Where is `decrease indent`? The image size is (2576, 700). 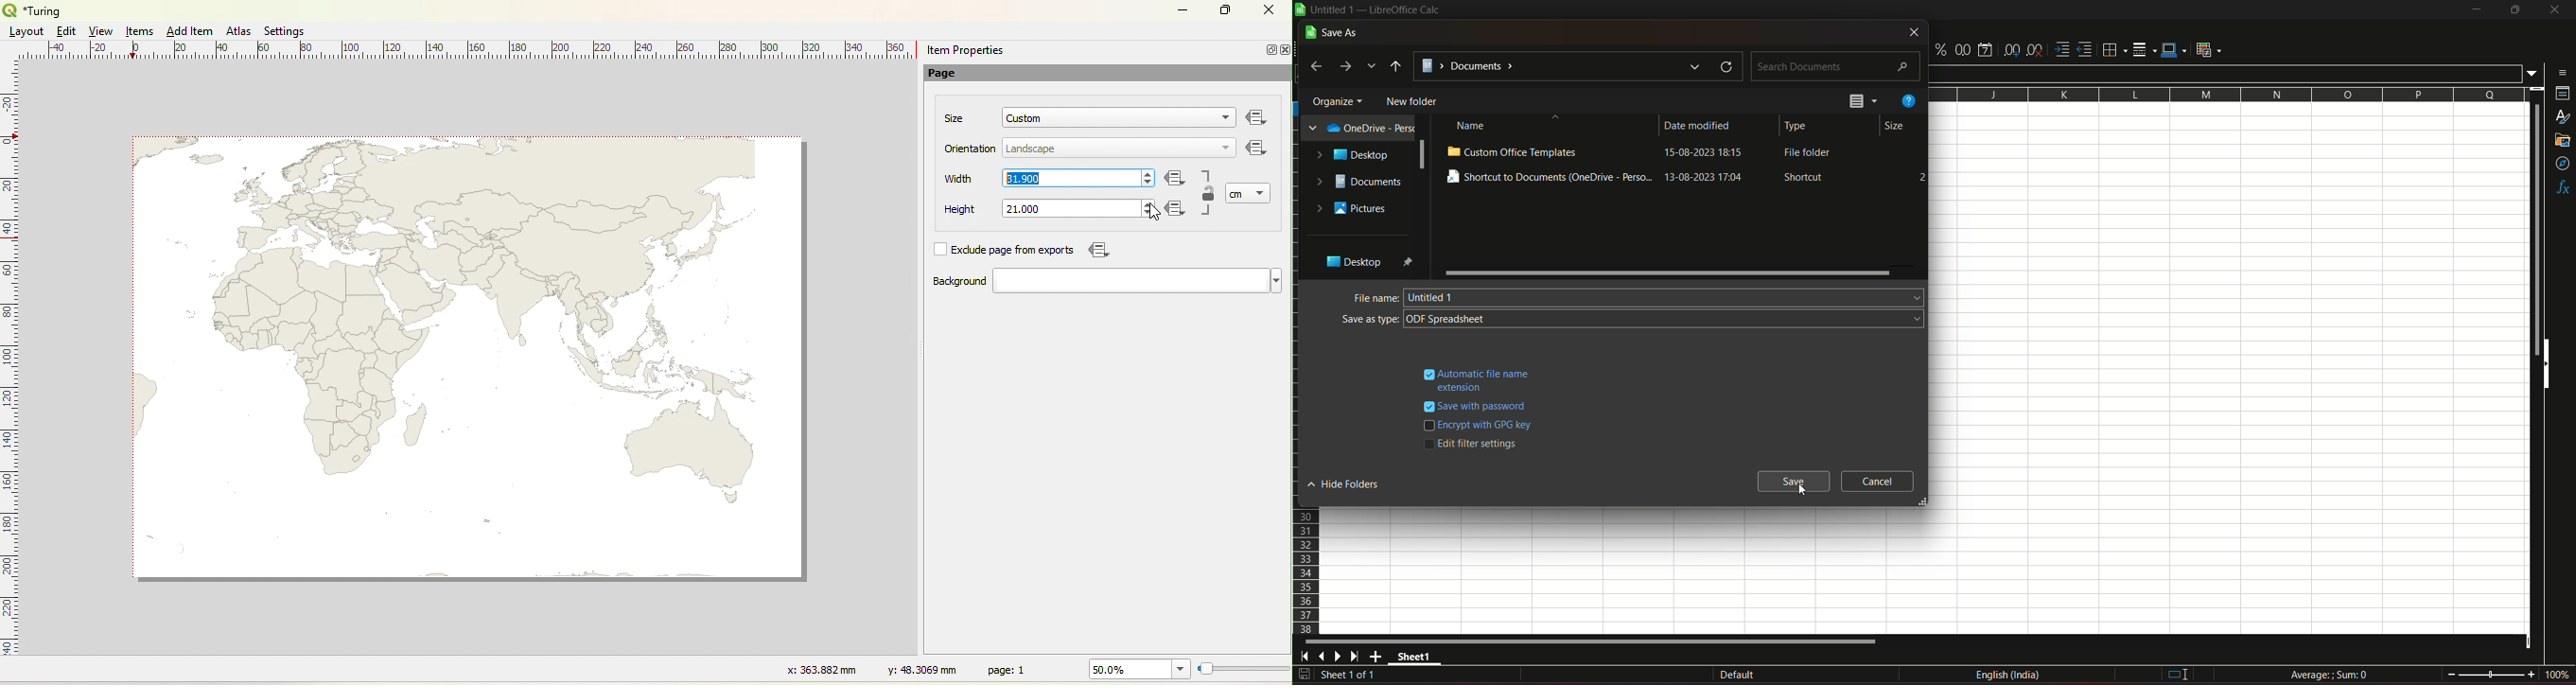 decrease indent is located at coordinates (2086, 50).